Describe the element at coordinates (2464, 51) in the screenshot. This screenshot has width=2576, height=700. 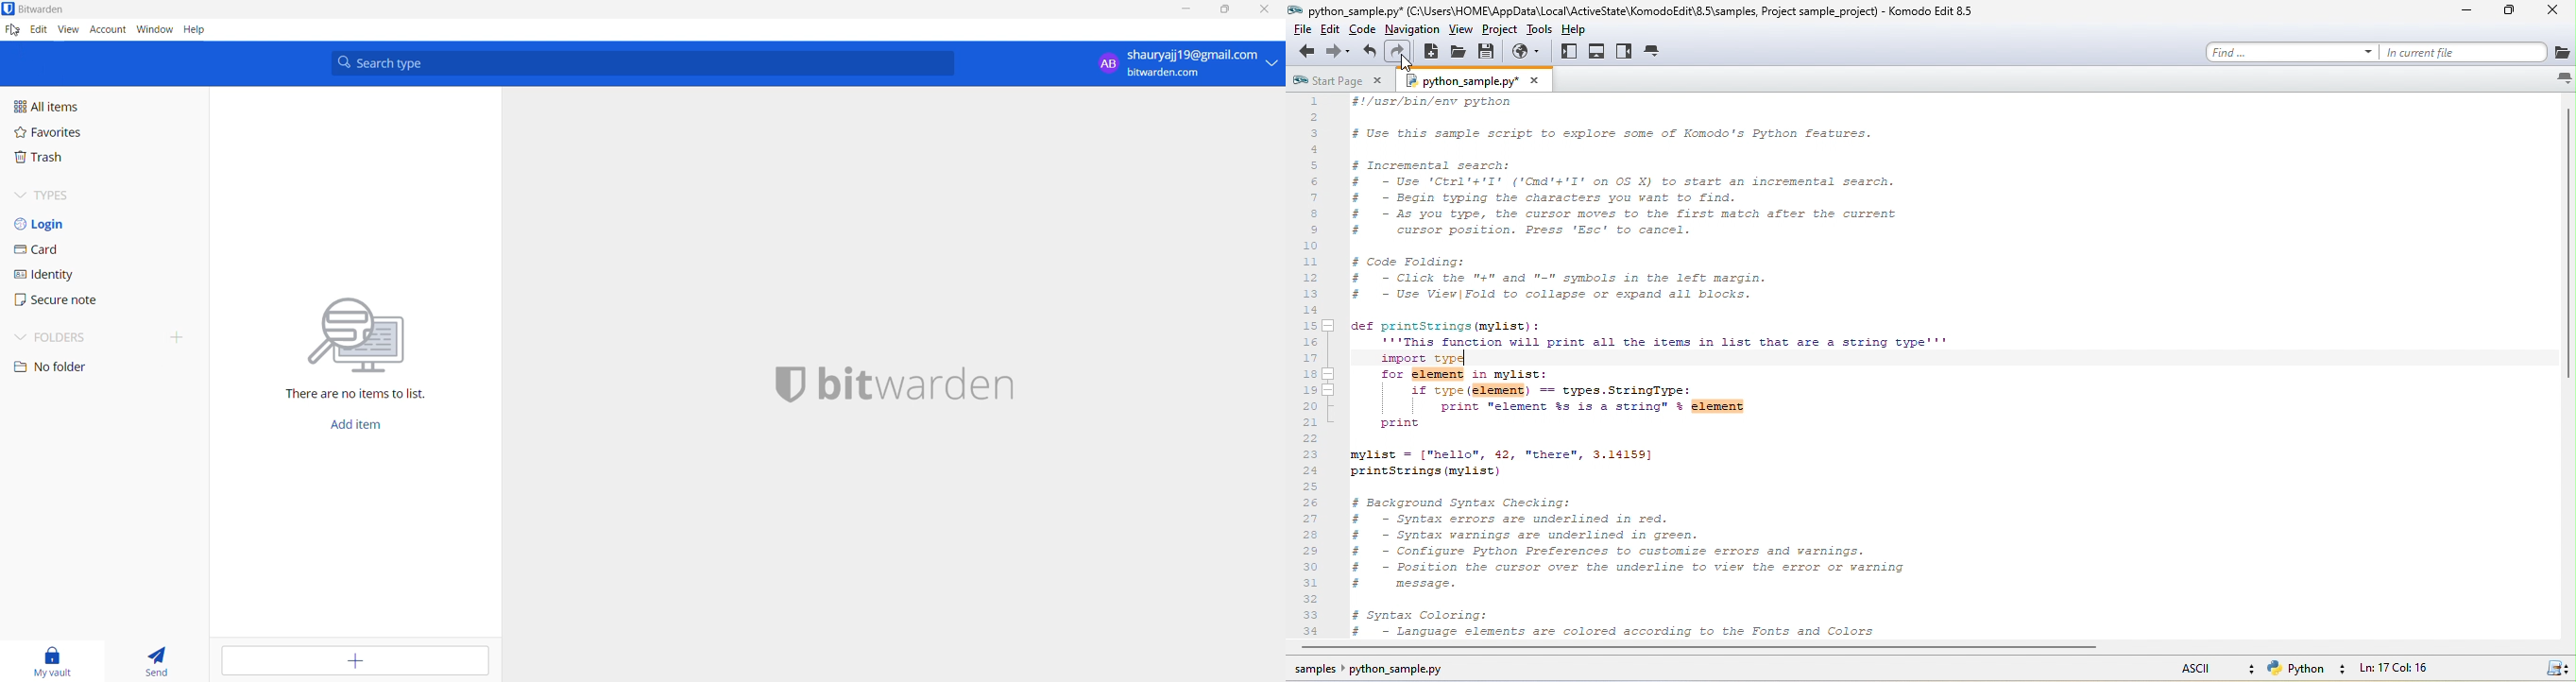
I see `in current file` at that location.